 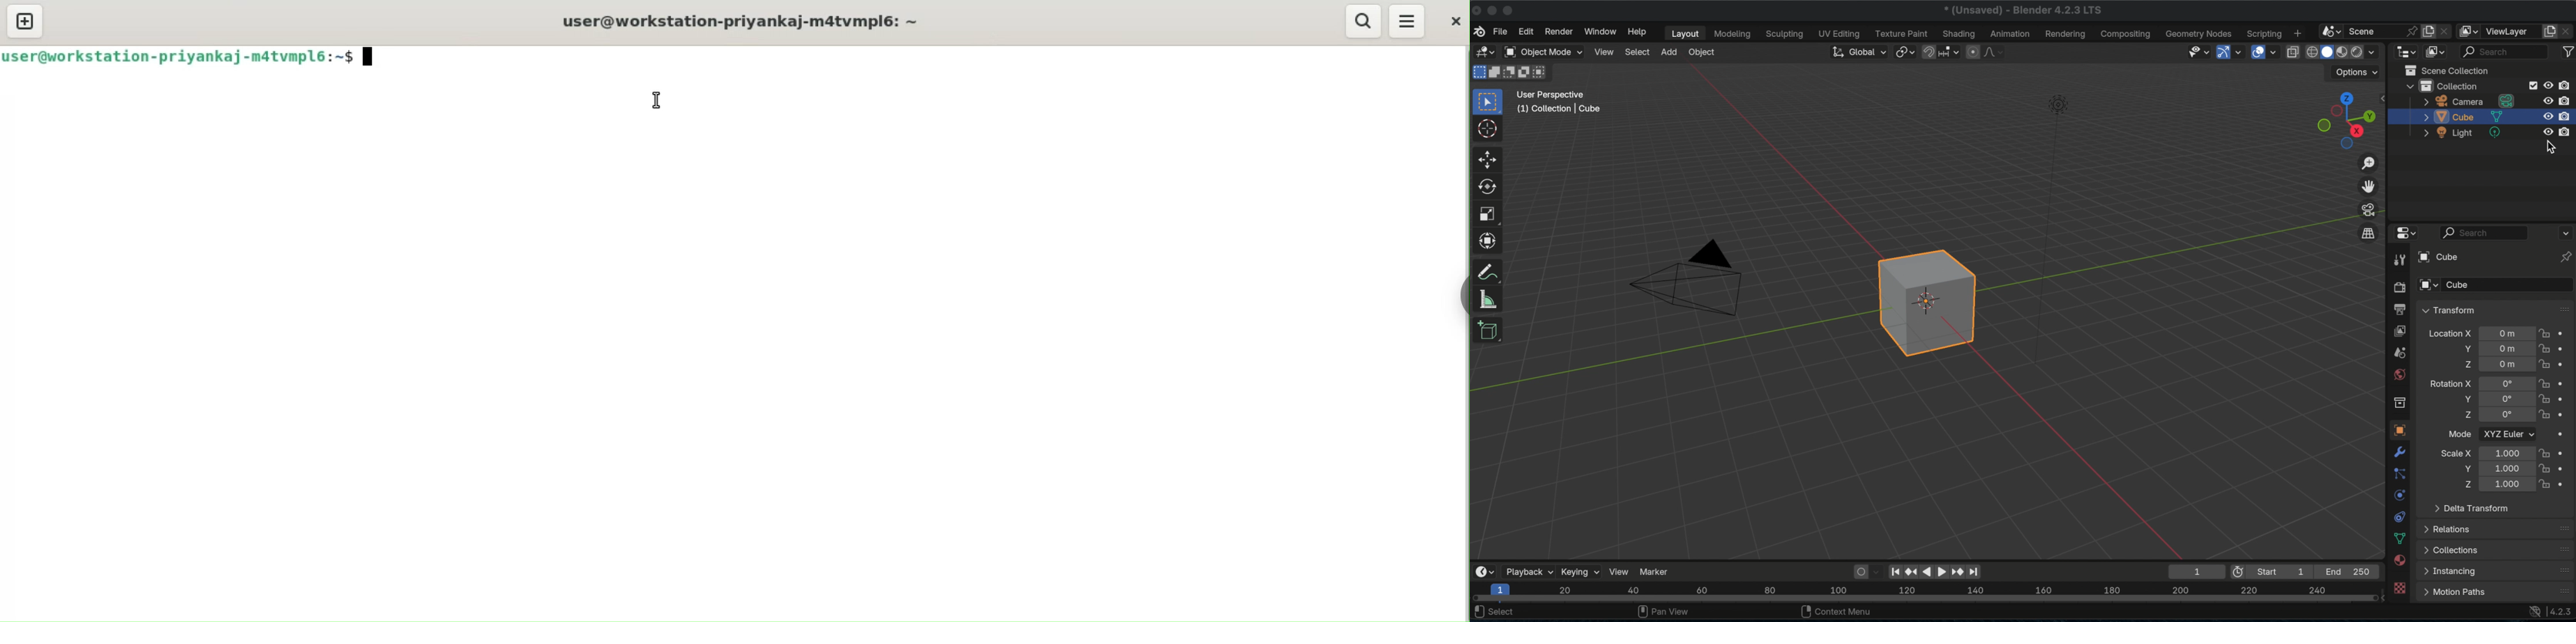 What do you see at coordinates (2552, 149) in the screenshot?
I see `cursor` at bounding box center [2552, 149].